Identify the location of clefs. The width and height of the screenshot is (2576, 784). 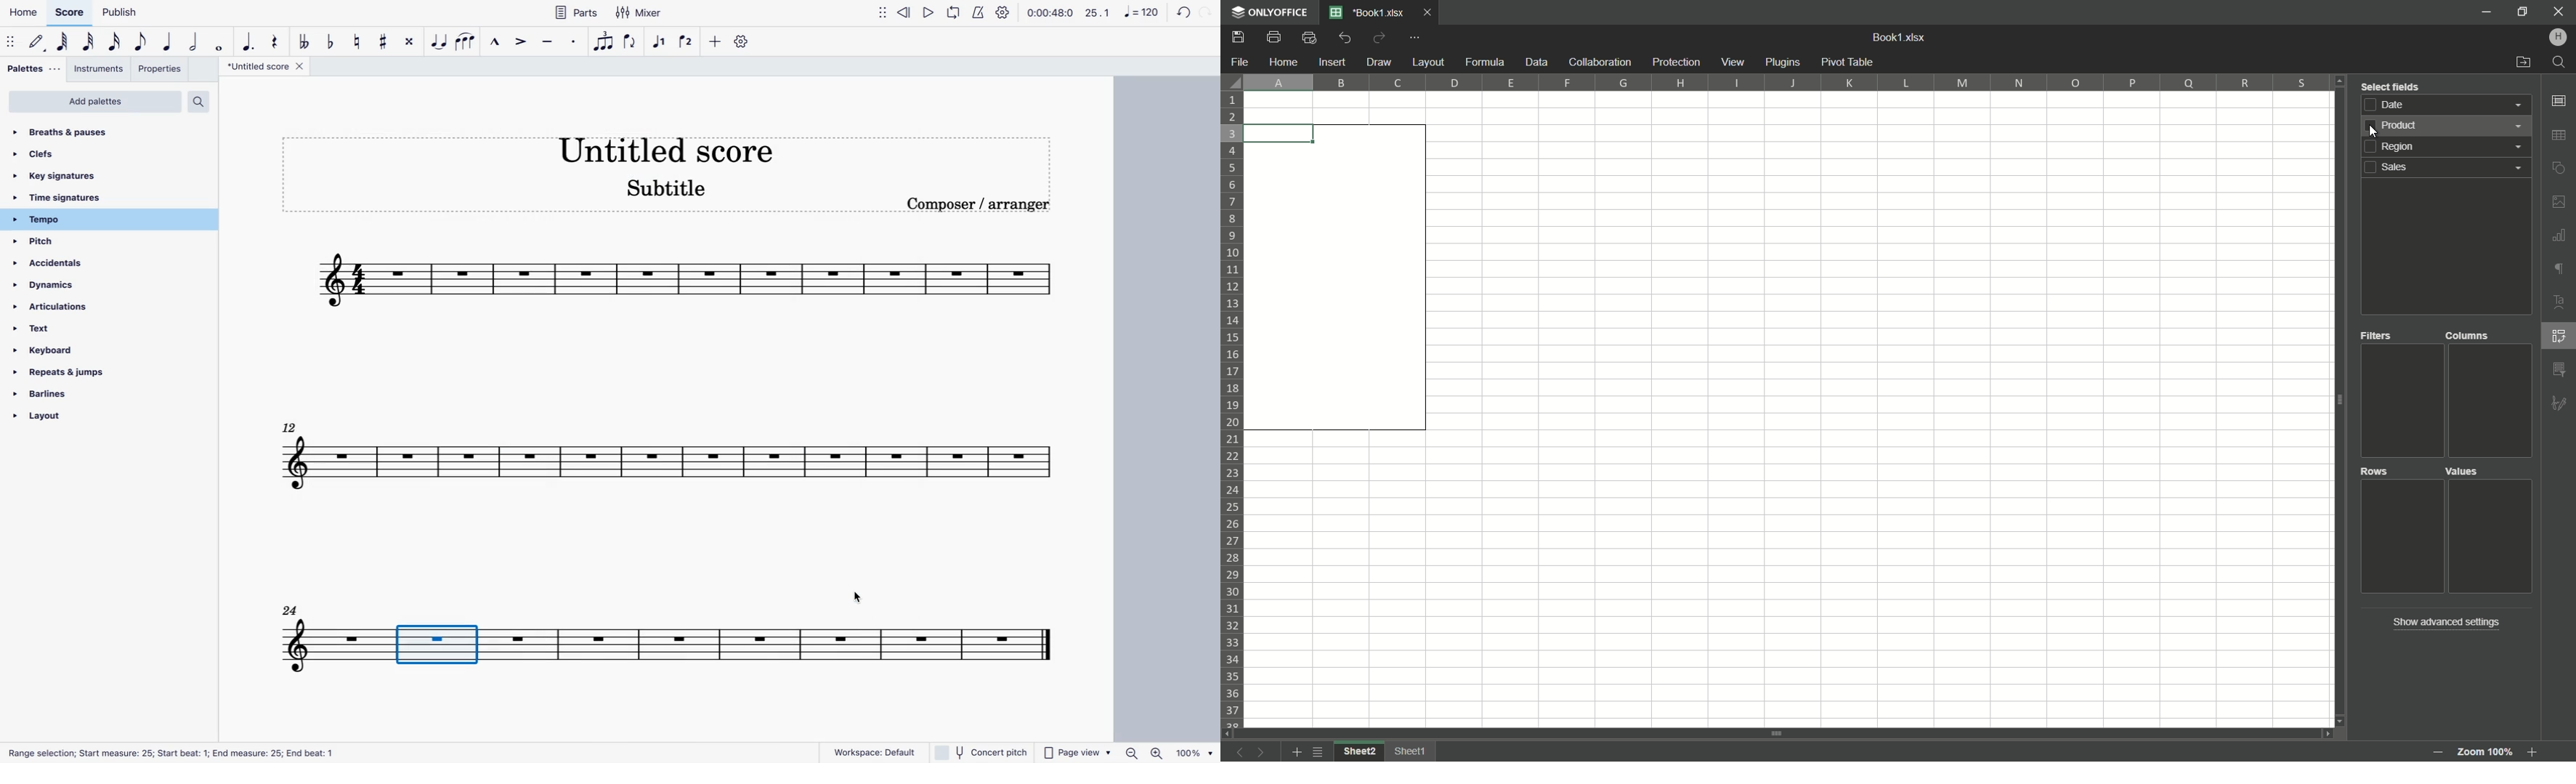
(49, 157).